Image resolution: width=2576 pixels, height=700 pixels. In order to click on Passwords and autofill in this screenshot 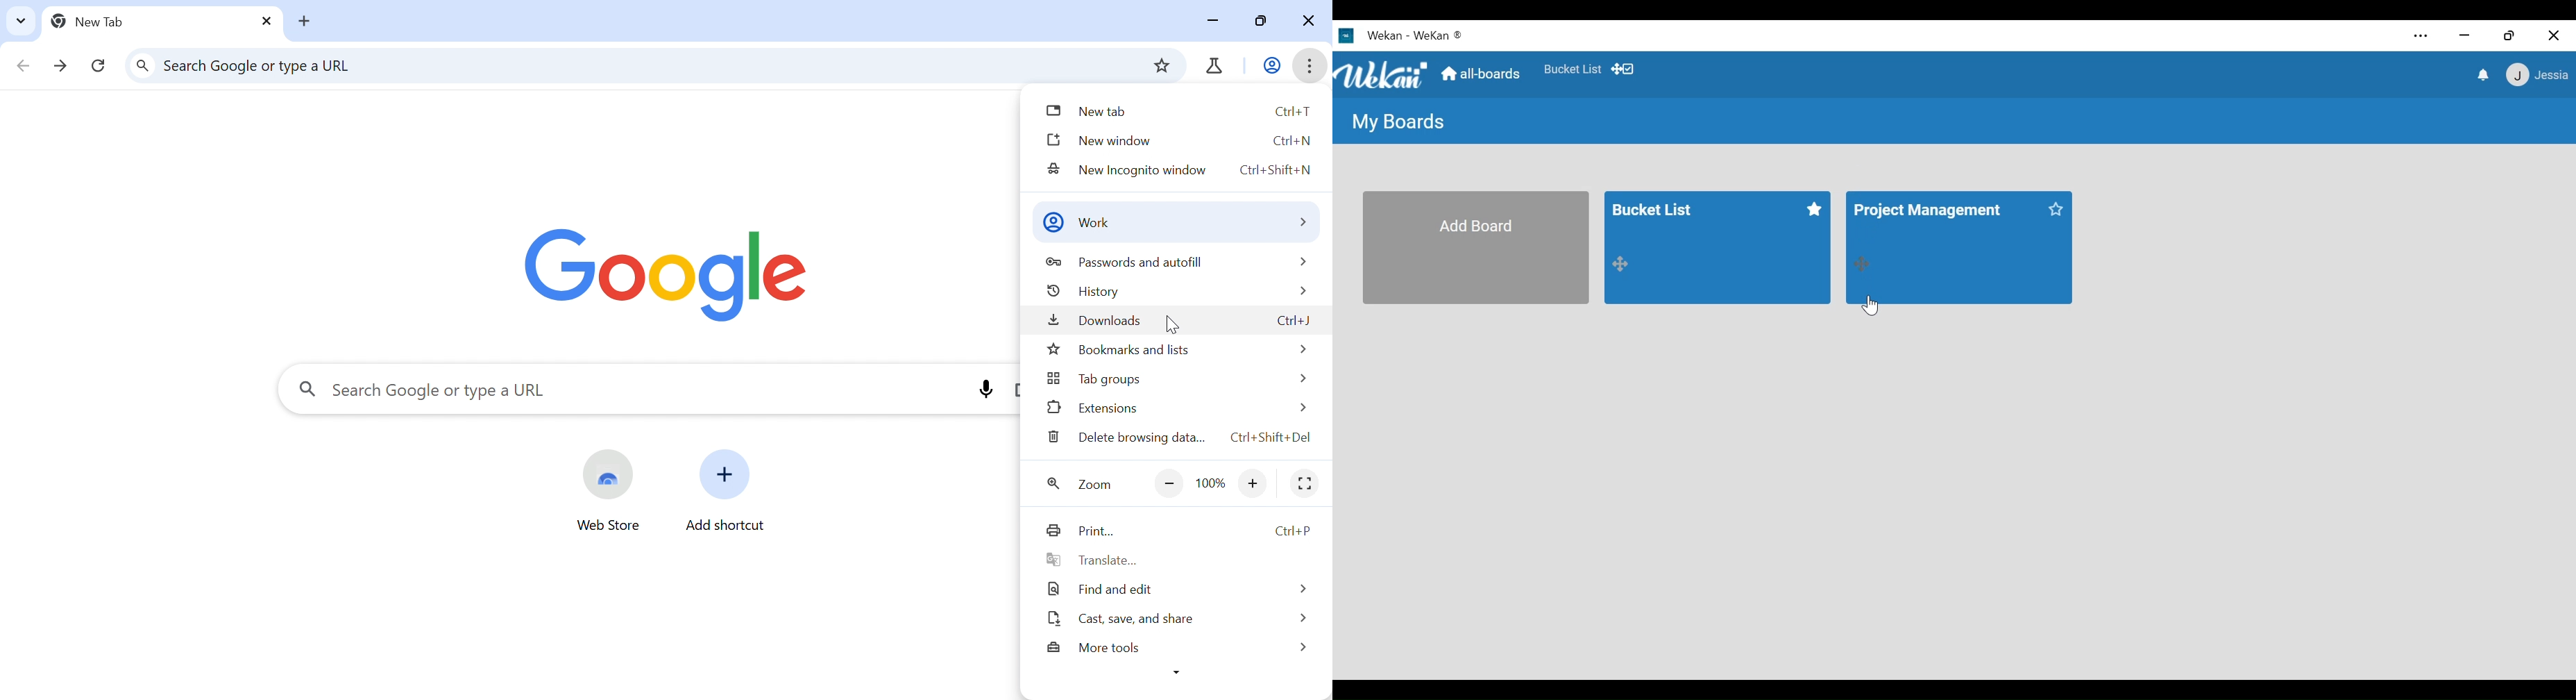, I will do `click(1130, 262)`.